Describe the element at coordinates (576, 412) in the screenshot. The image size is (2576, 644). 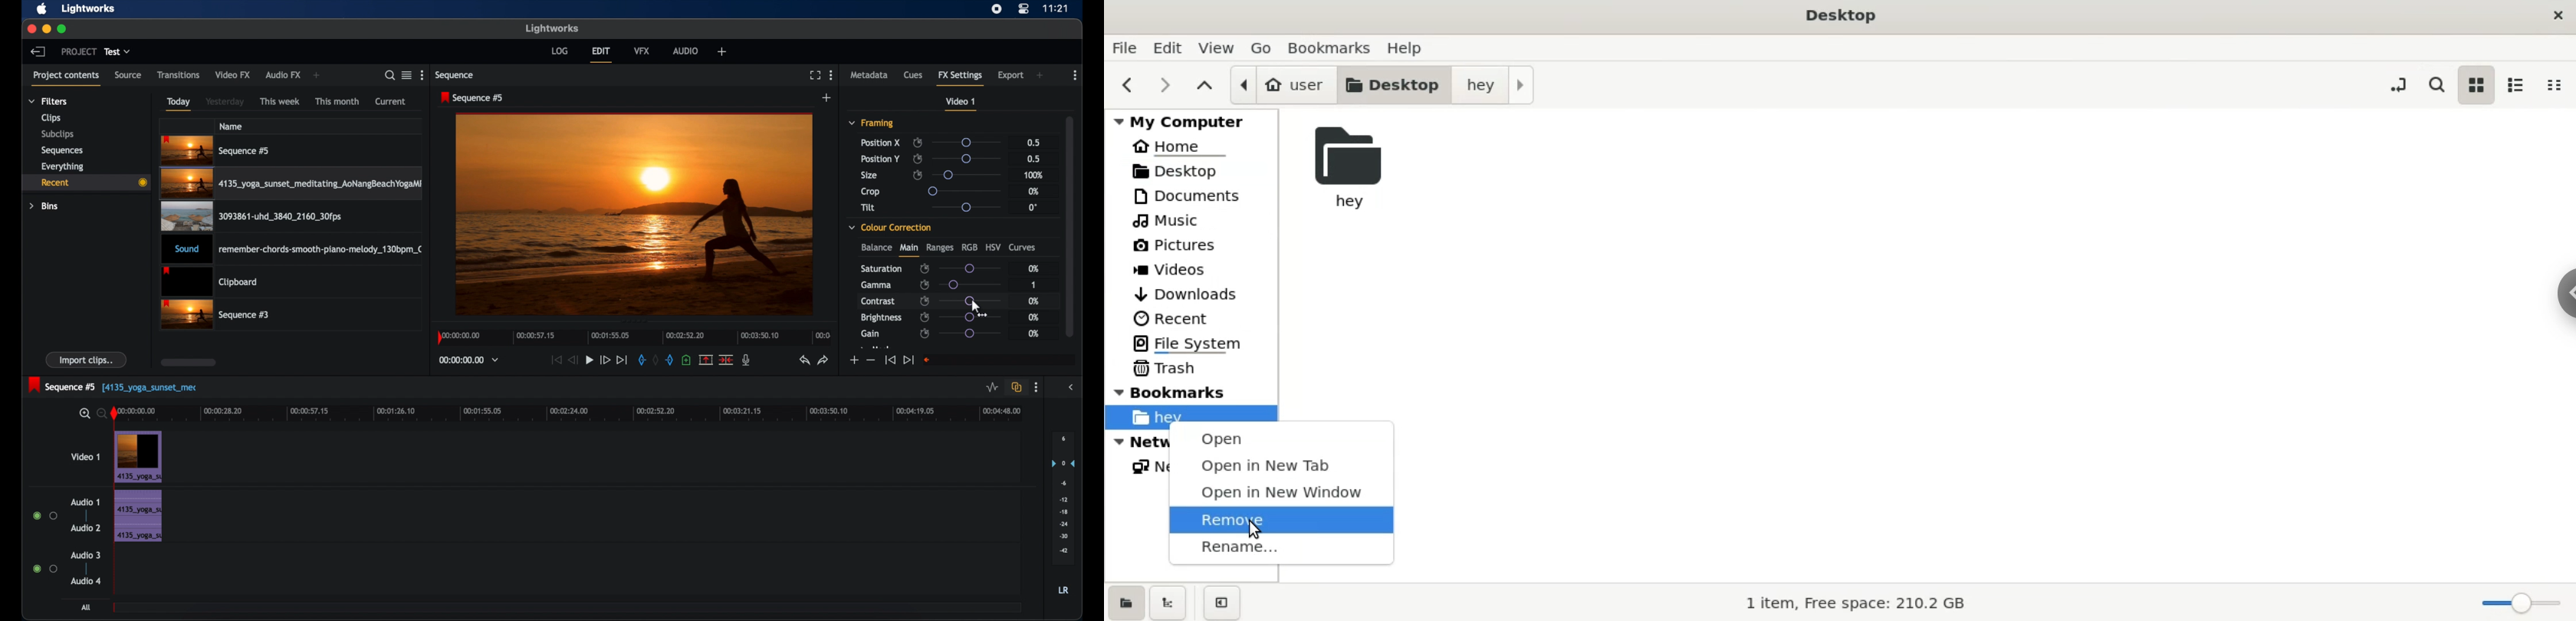
I see `timeline scale` at that location.